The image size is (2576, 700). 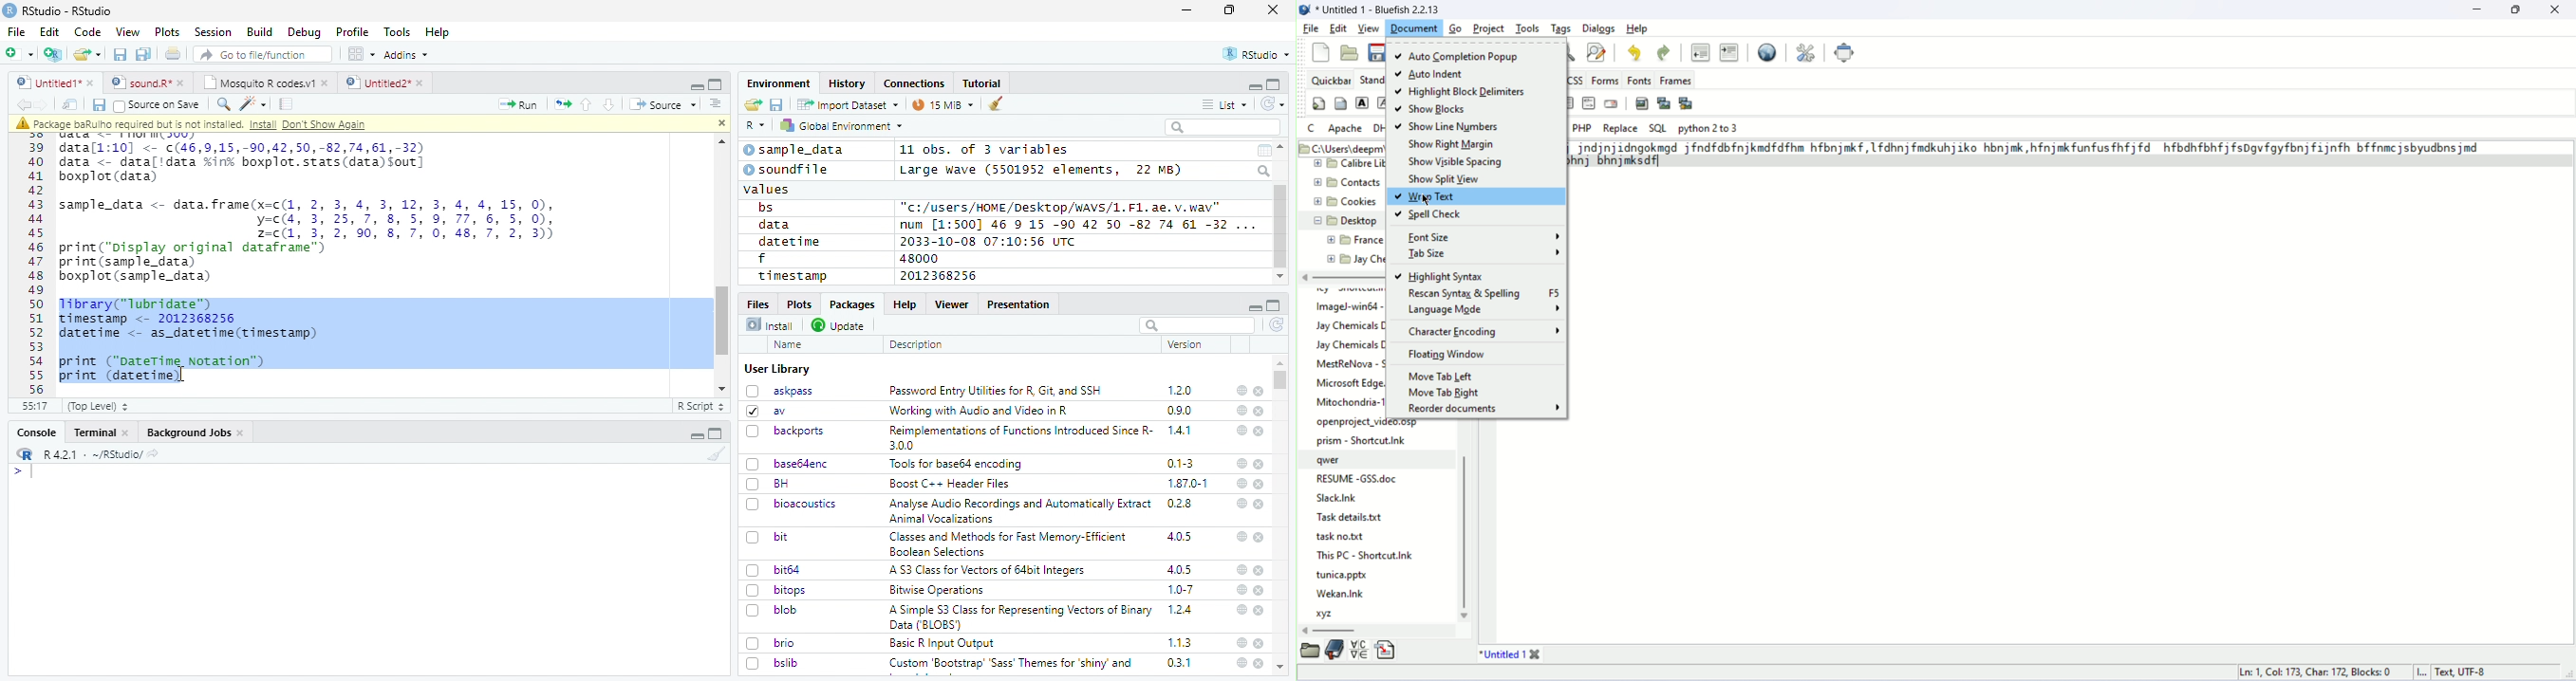 I want to click on bit64, so click(x=774, y=570).